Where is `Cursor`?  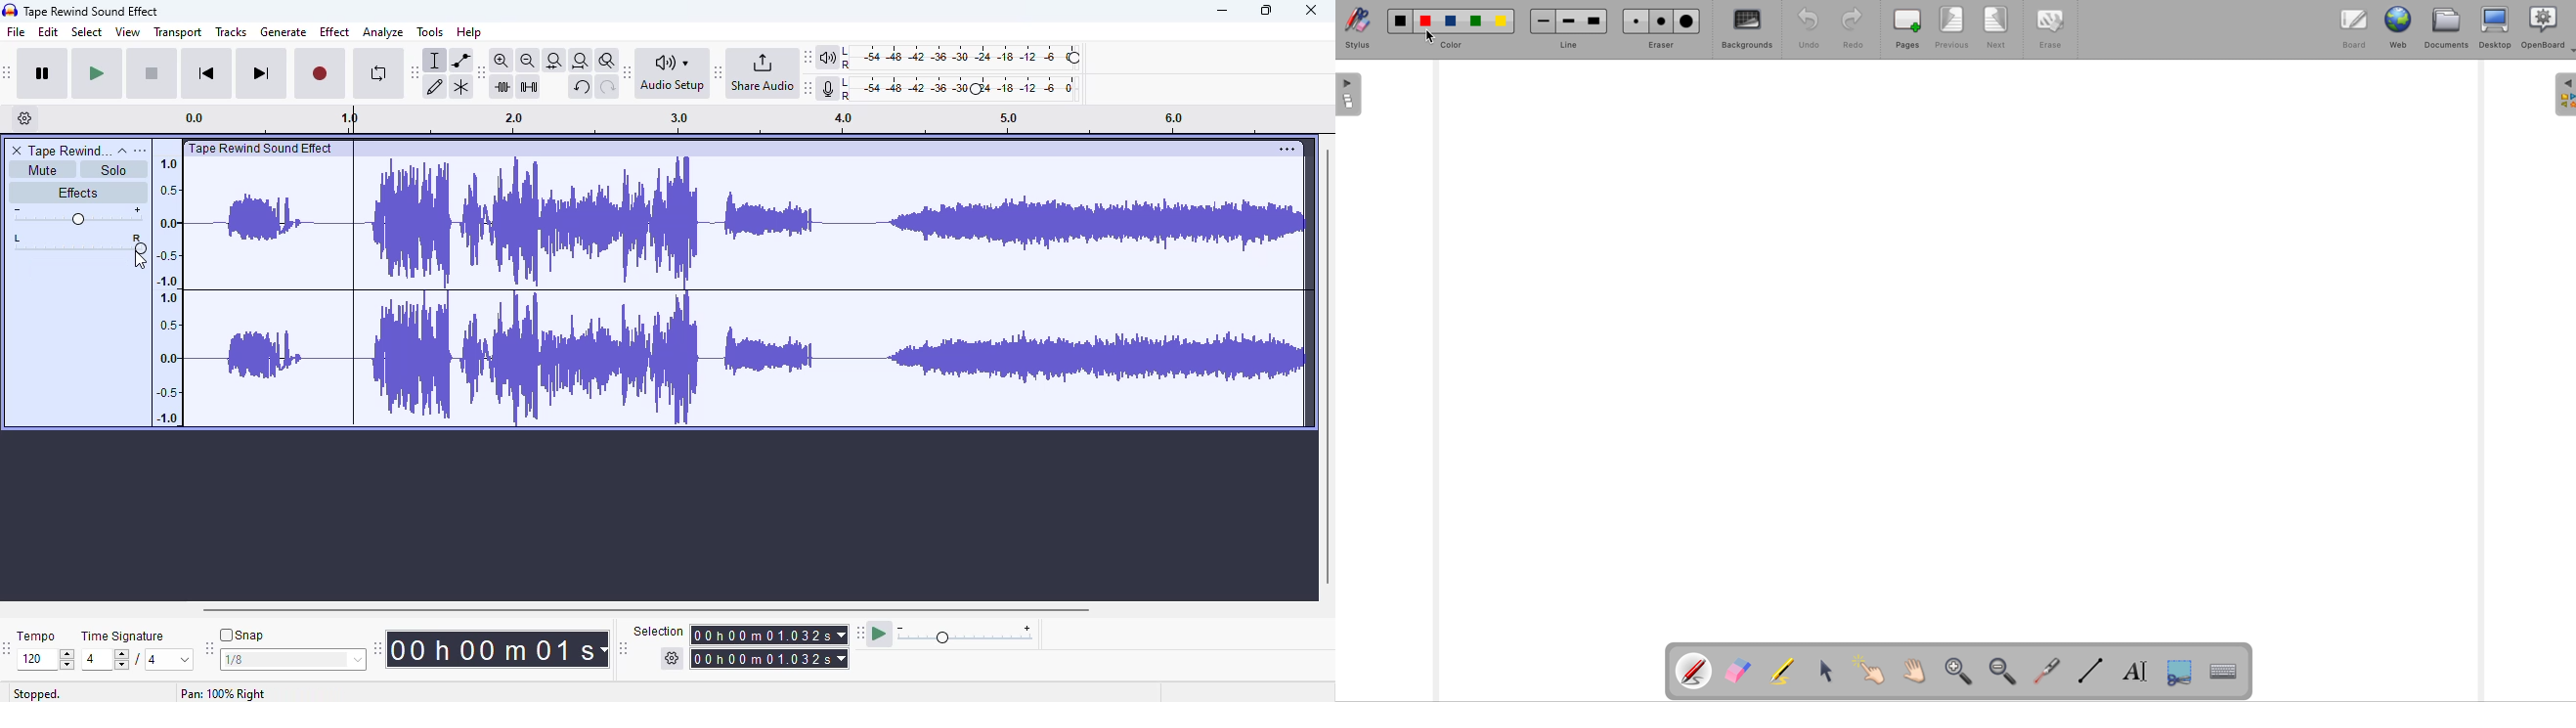 Cursor is located at coordinates (140, 260).